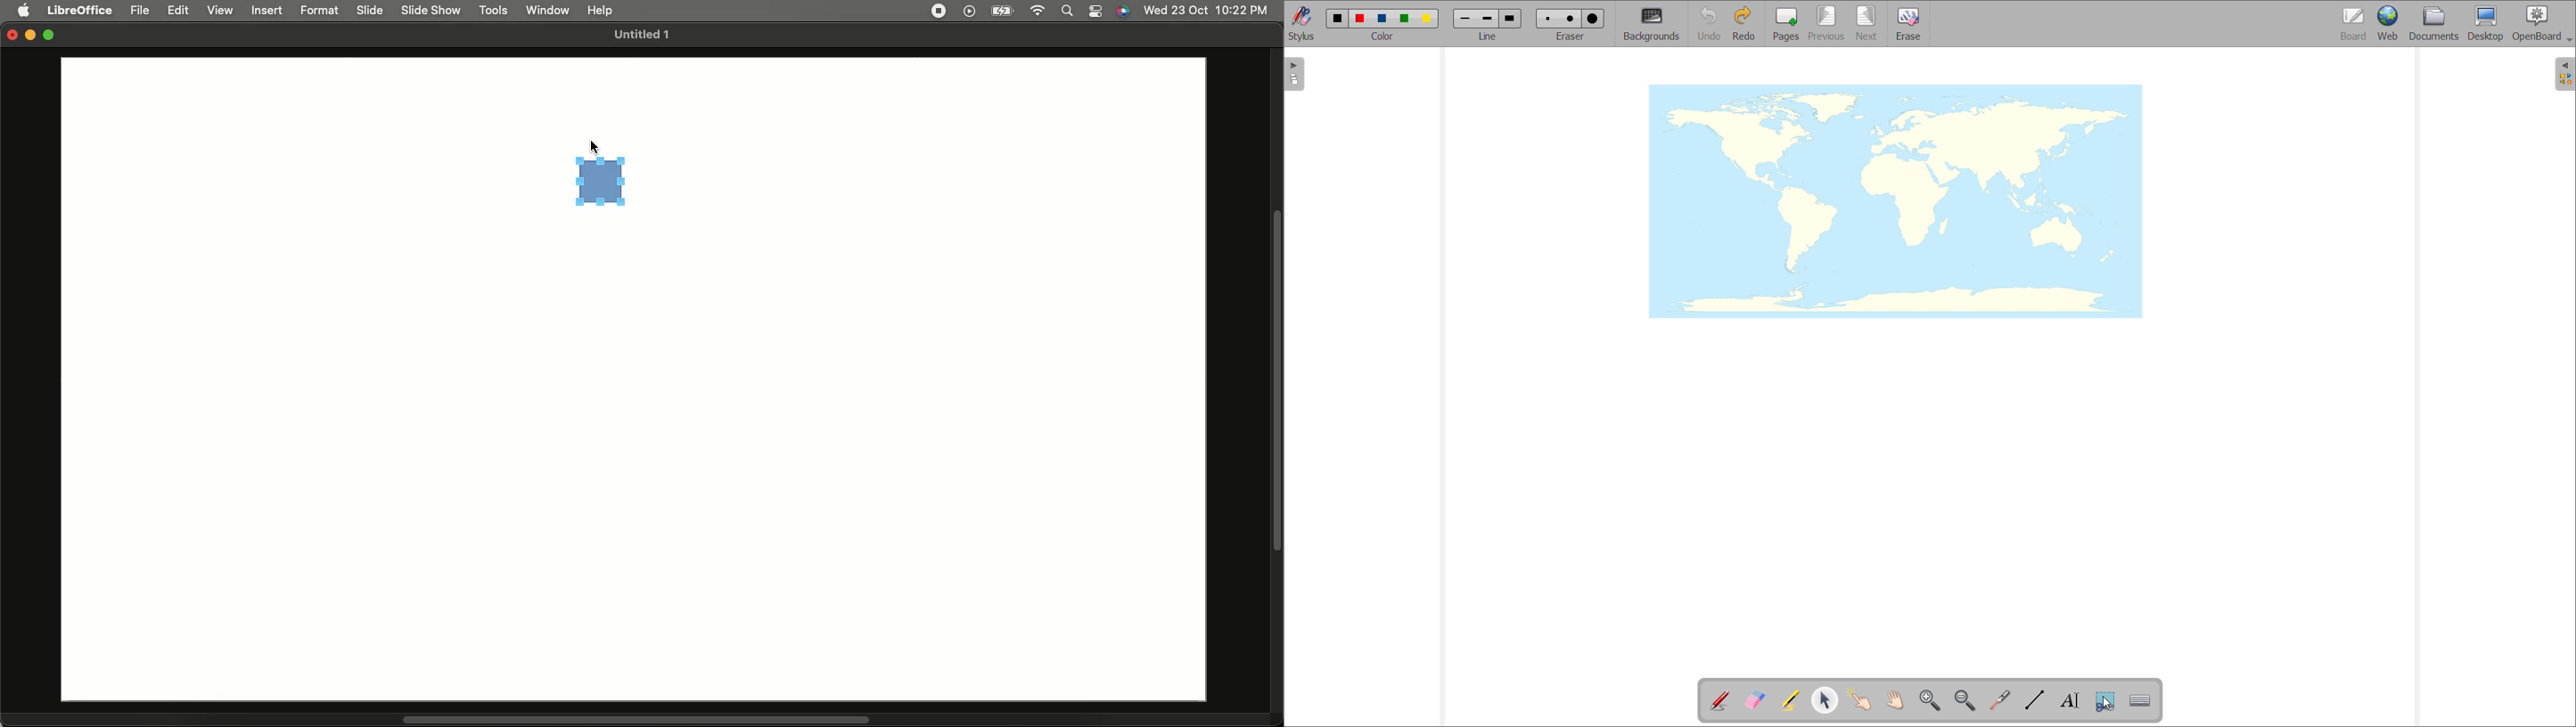  I want to click on Close, so click(9, 37).